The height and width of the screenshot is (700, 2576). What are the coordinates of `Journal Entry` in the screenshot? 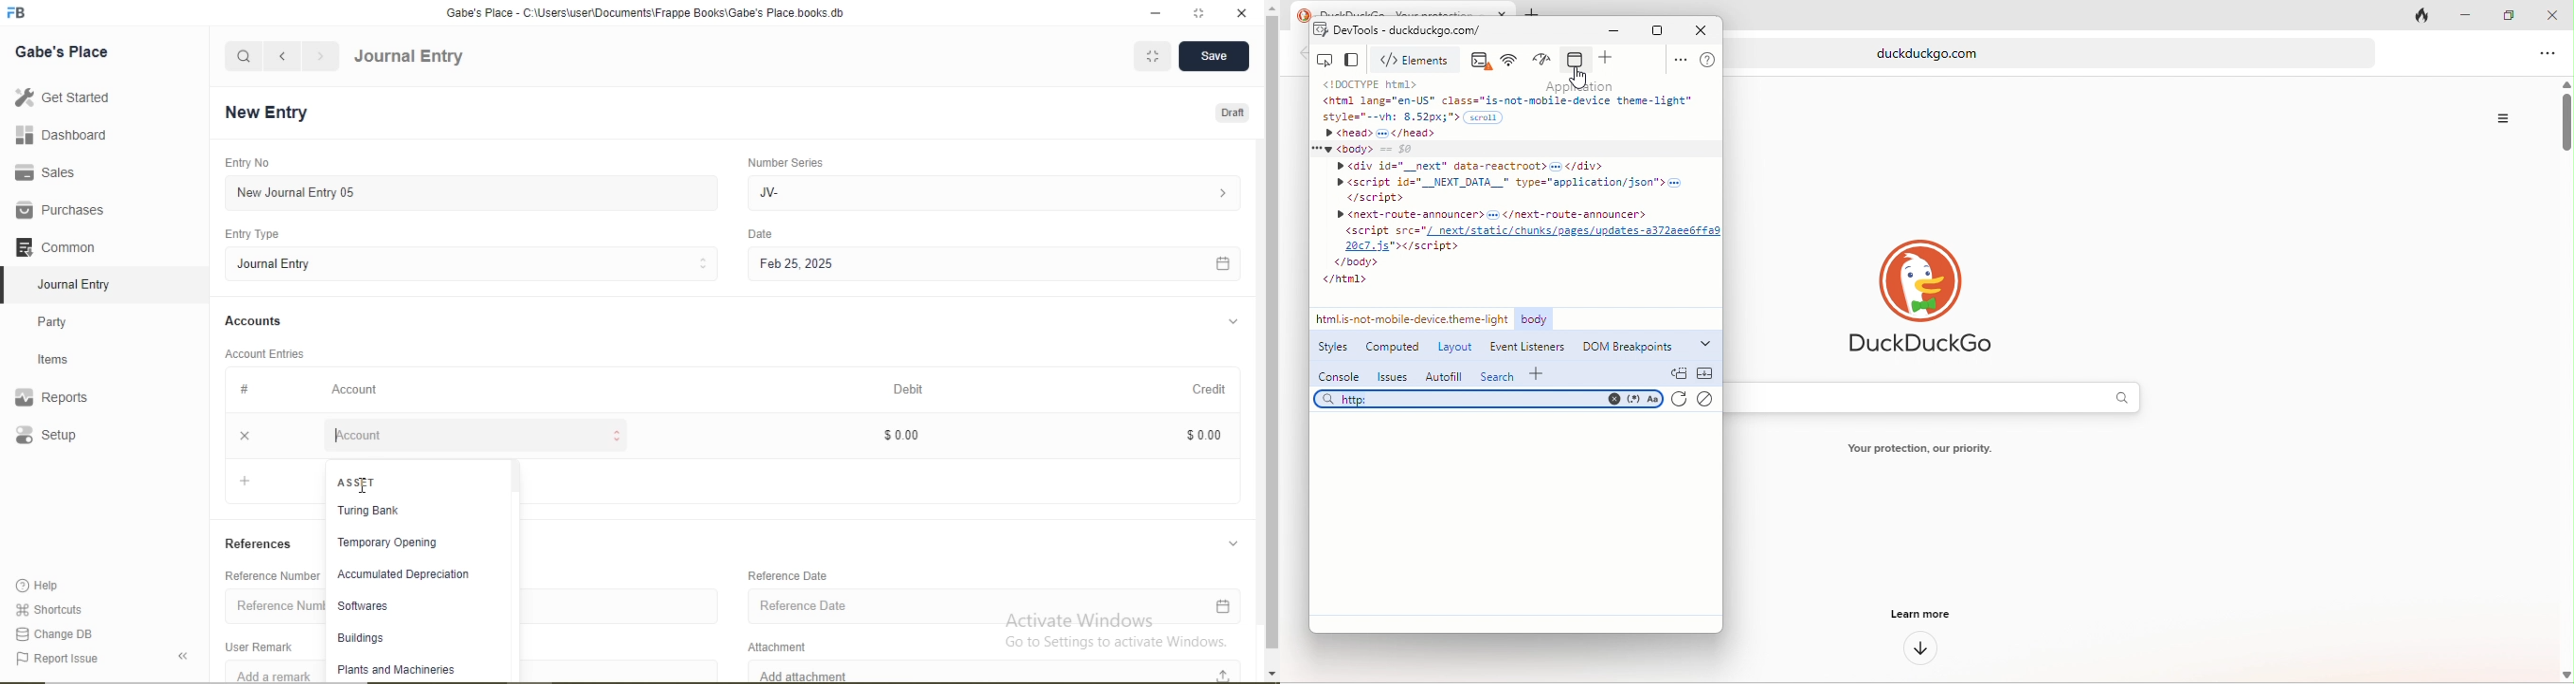 It's located at (478, 263).